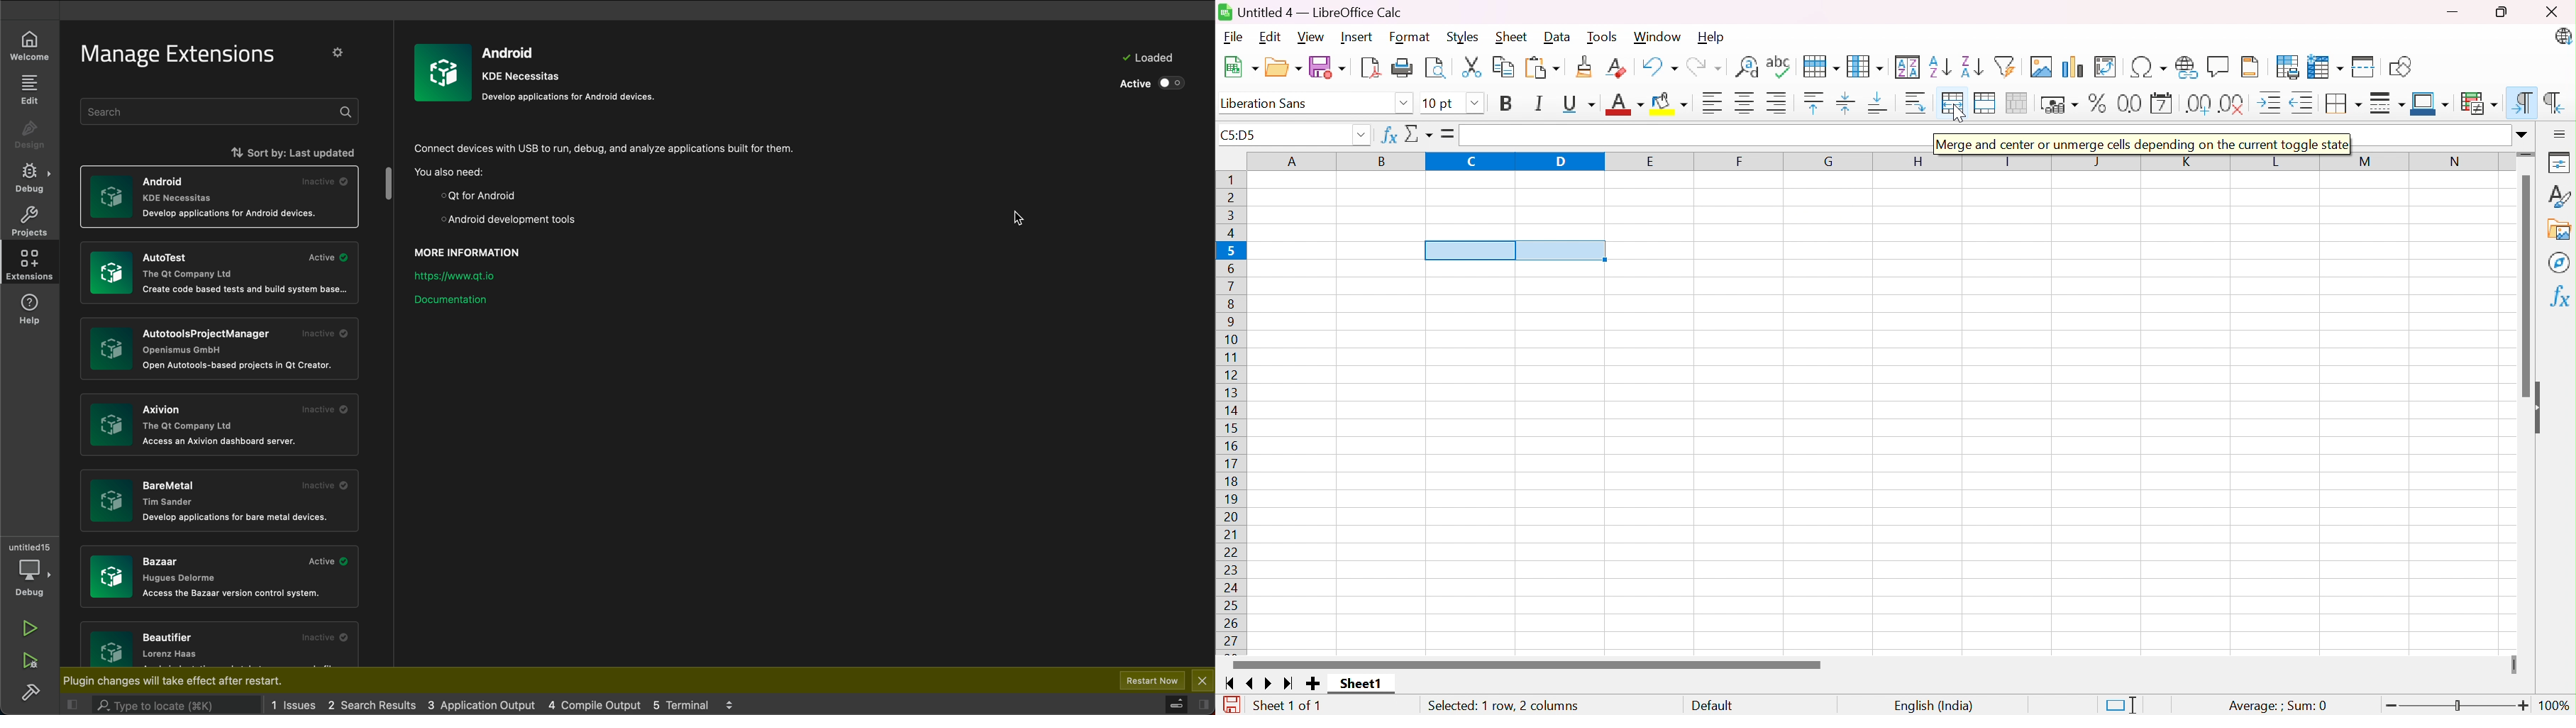 The image size is (2576, 728). Describe the element at coordinates (1410, 36) in the screenshot. I see `Format` at that location.